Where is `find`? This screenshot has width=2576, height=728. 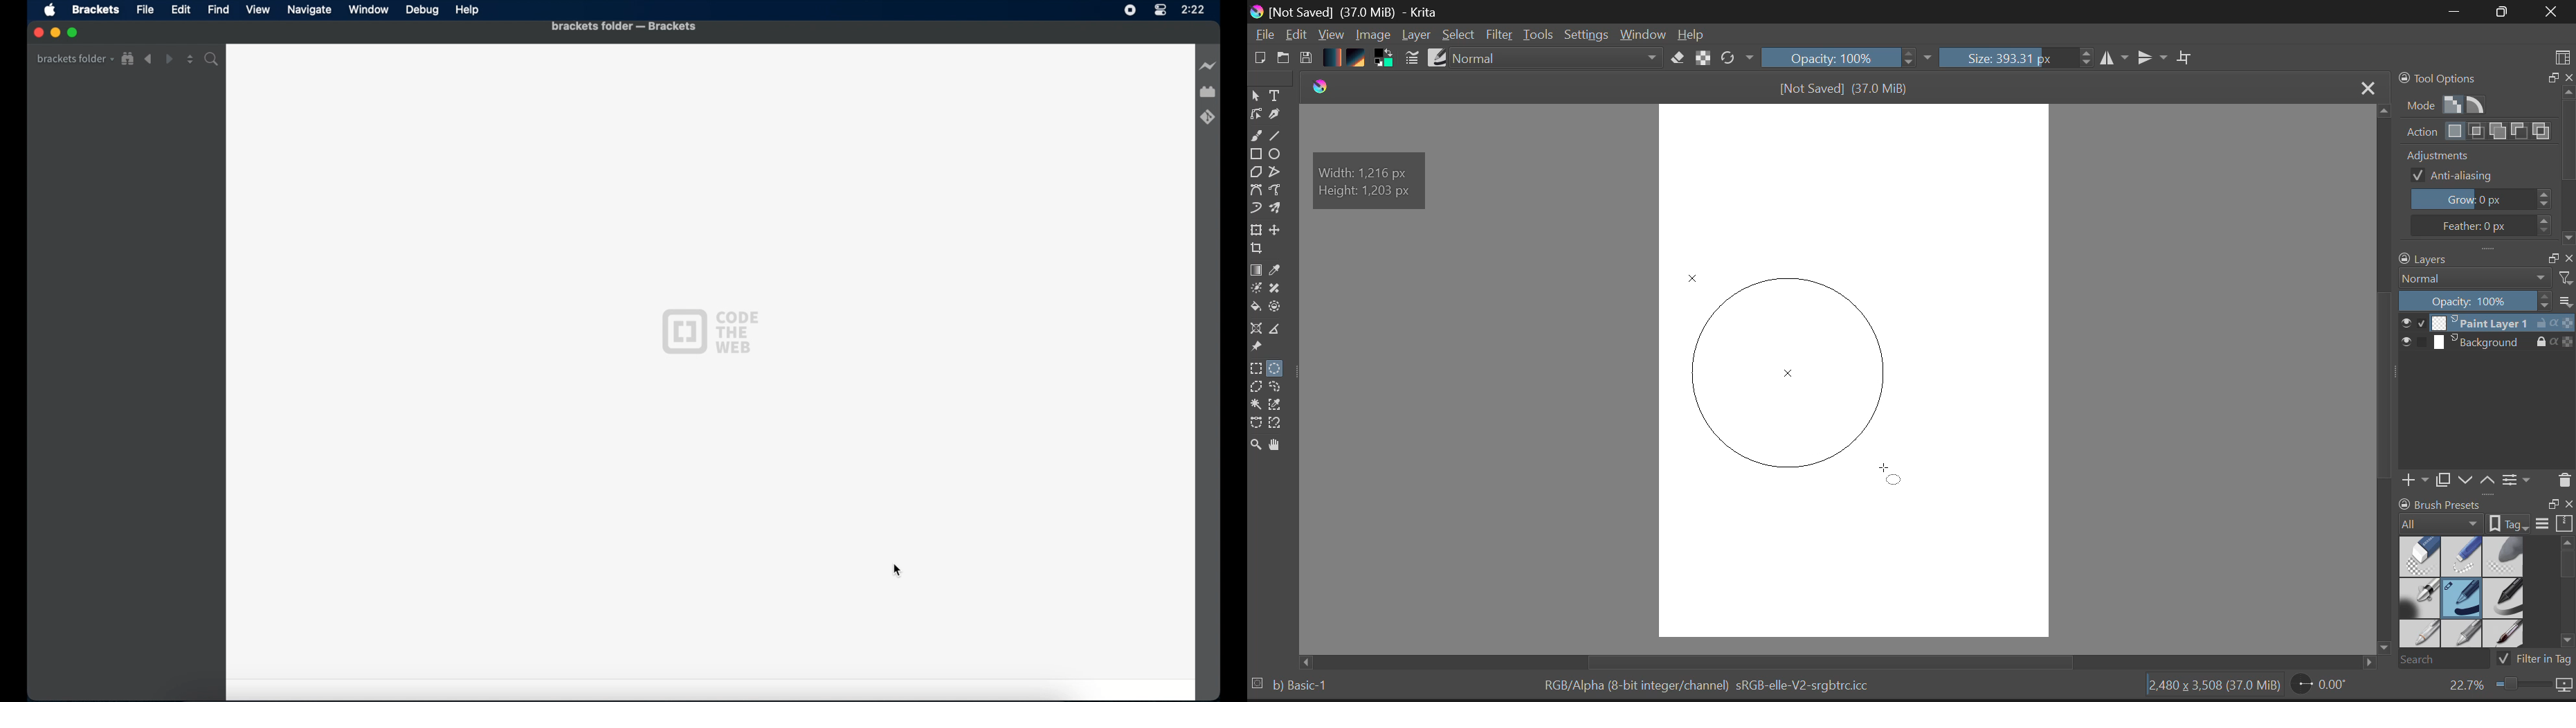 find is located at coordinates (220, 9).